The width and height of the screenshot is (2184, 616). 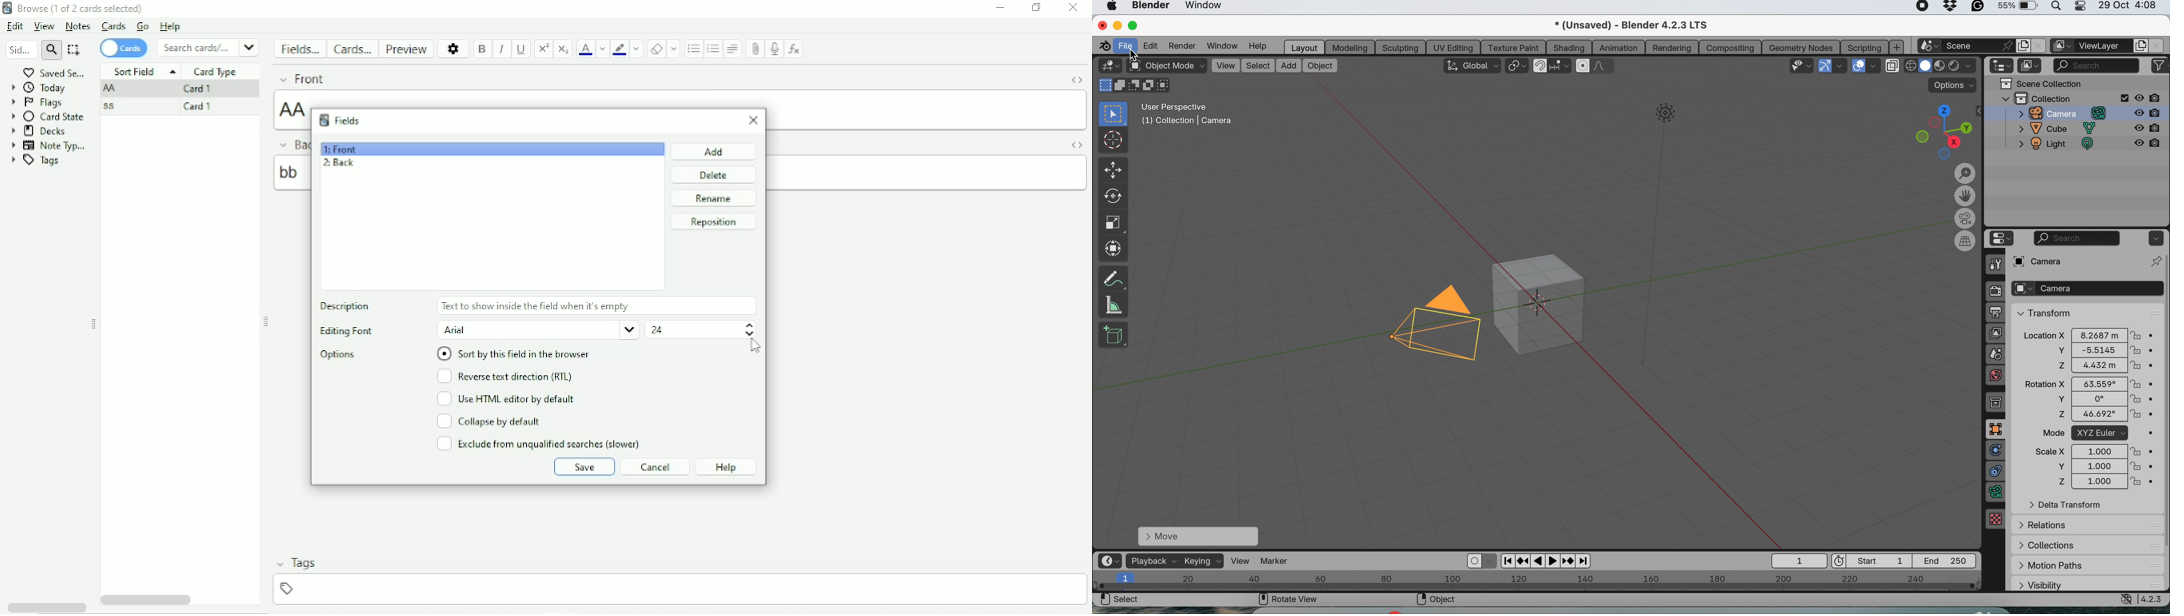 I want to click on move, so click(x=1194, y=535).